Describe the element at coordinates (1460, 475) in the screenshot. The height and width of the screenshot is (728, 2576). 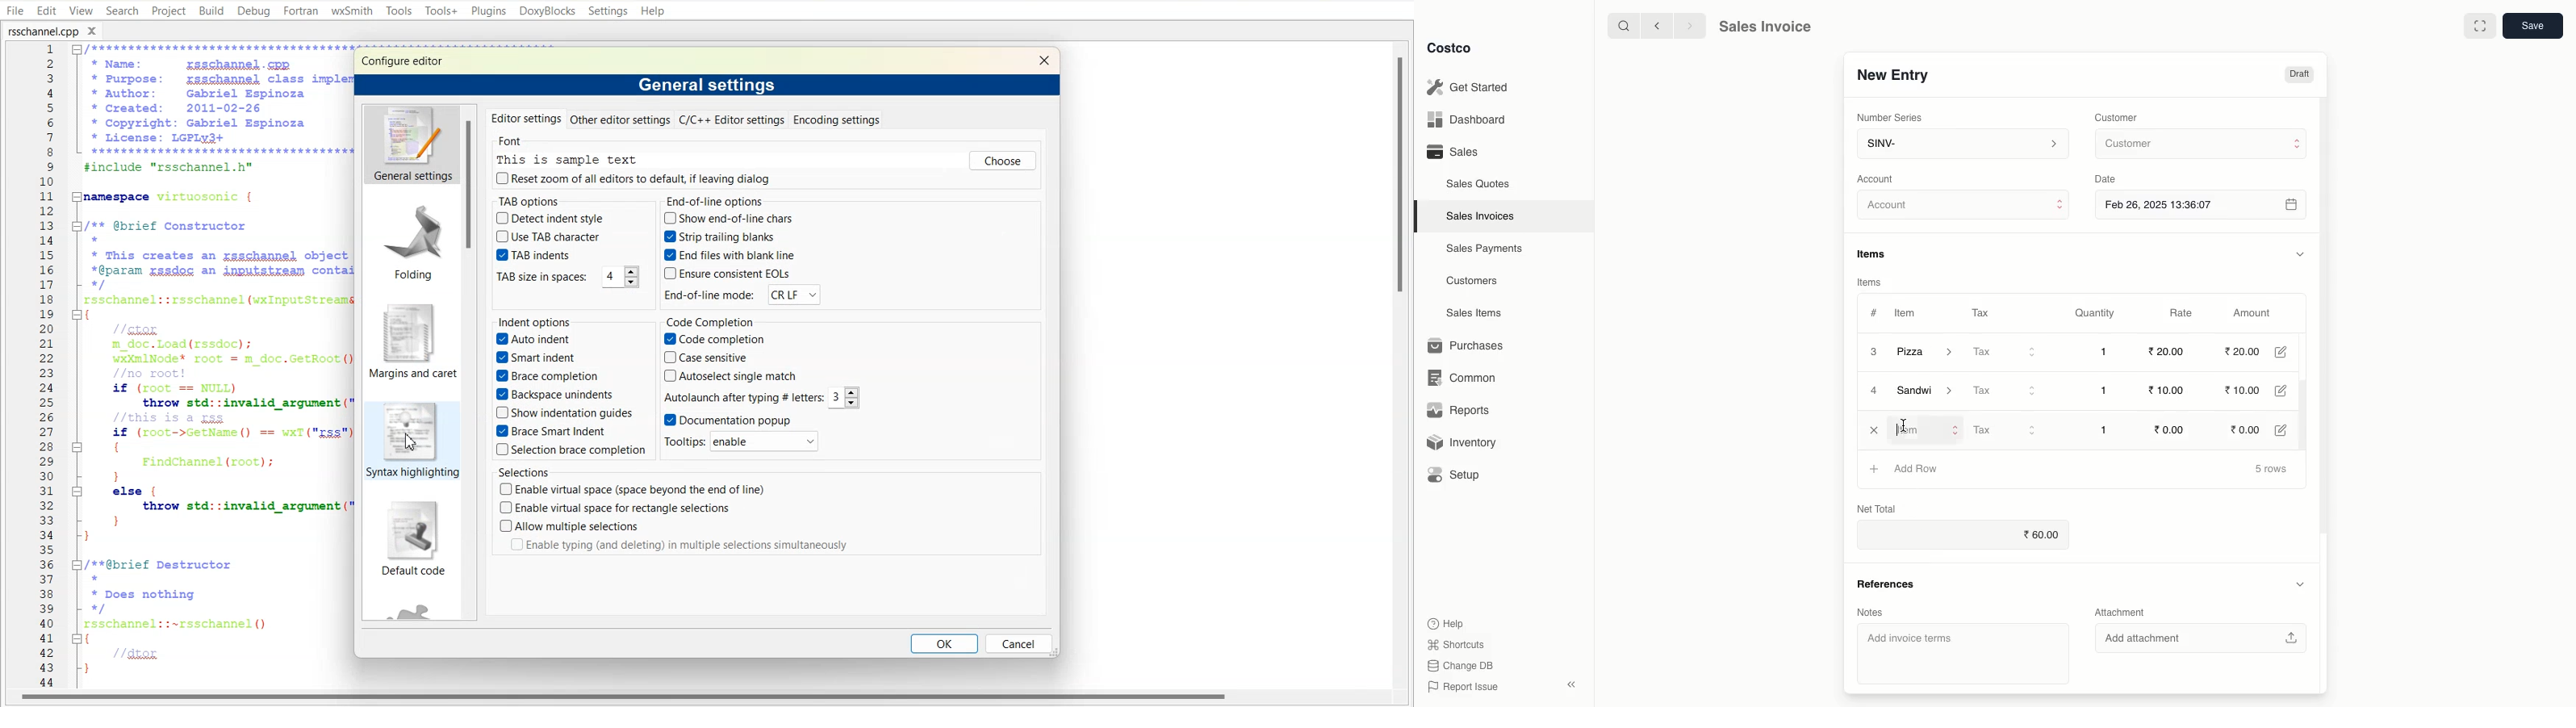
I see `Setup` at that location.